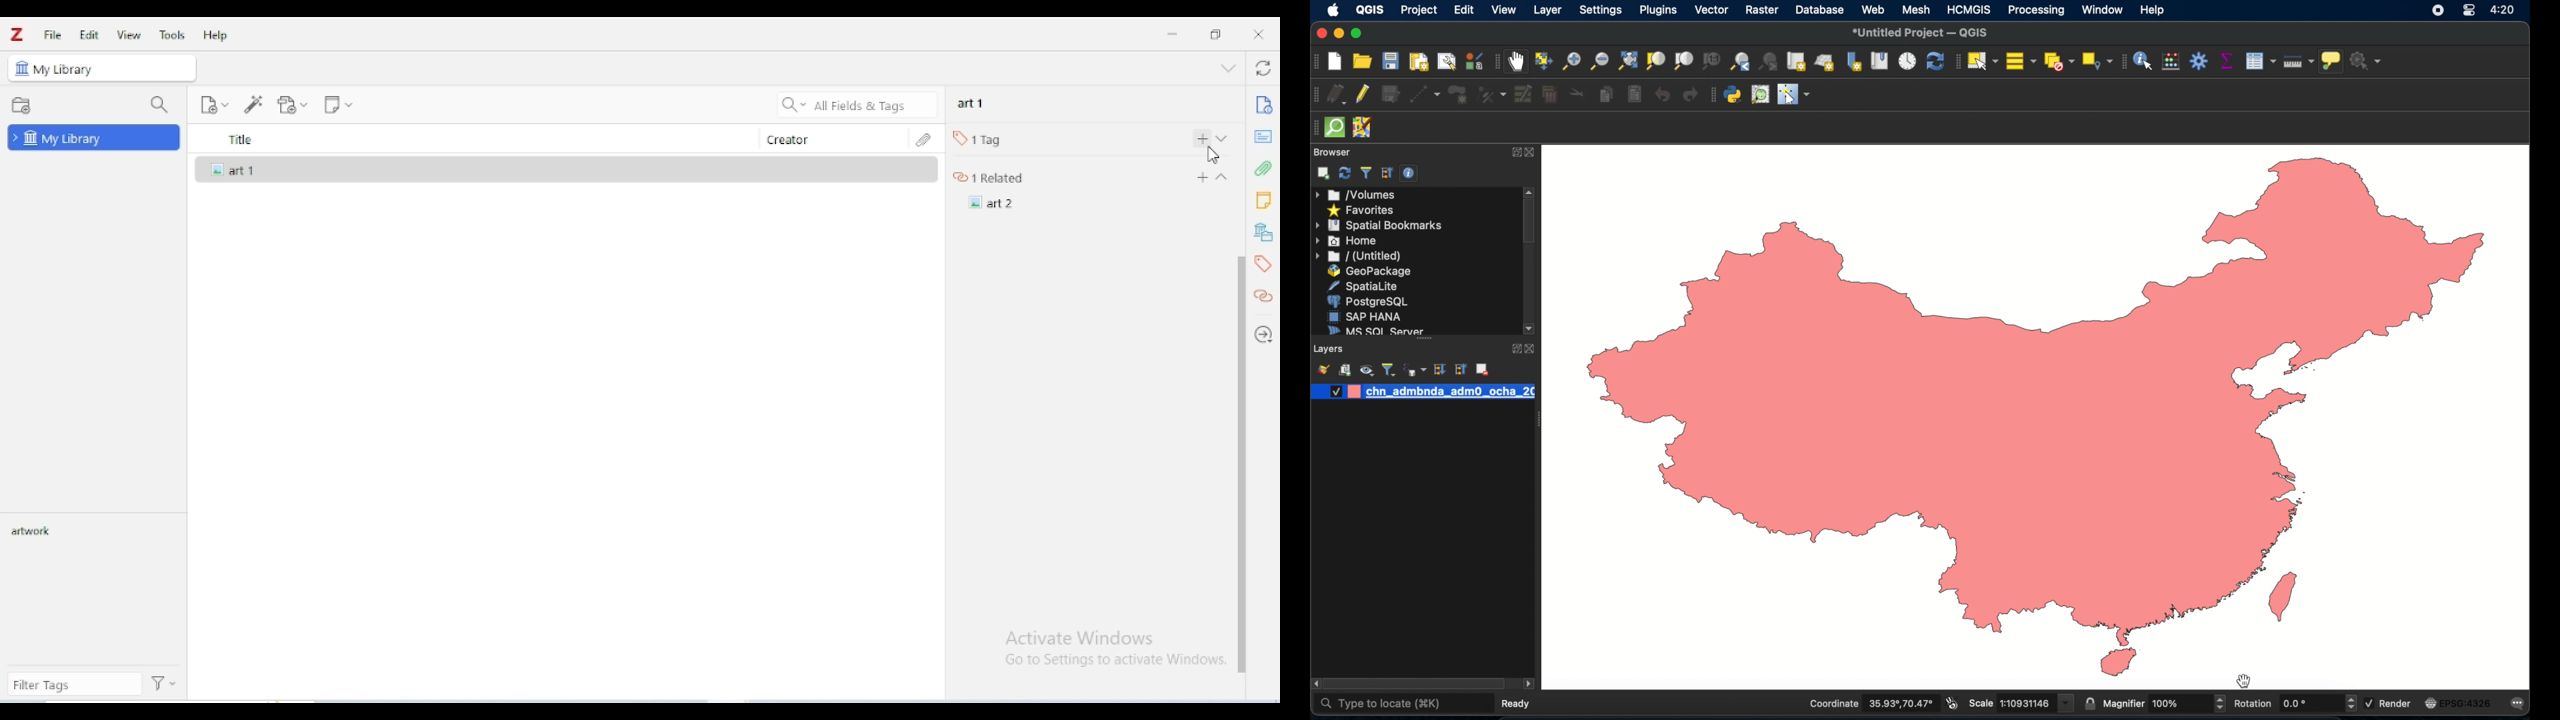 The image size is (2576, 728). What do you see at coordinates (1264, 233) in the screenshot?
I see `libraries and collections` at bounding box center [1264, 233].